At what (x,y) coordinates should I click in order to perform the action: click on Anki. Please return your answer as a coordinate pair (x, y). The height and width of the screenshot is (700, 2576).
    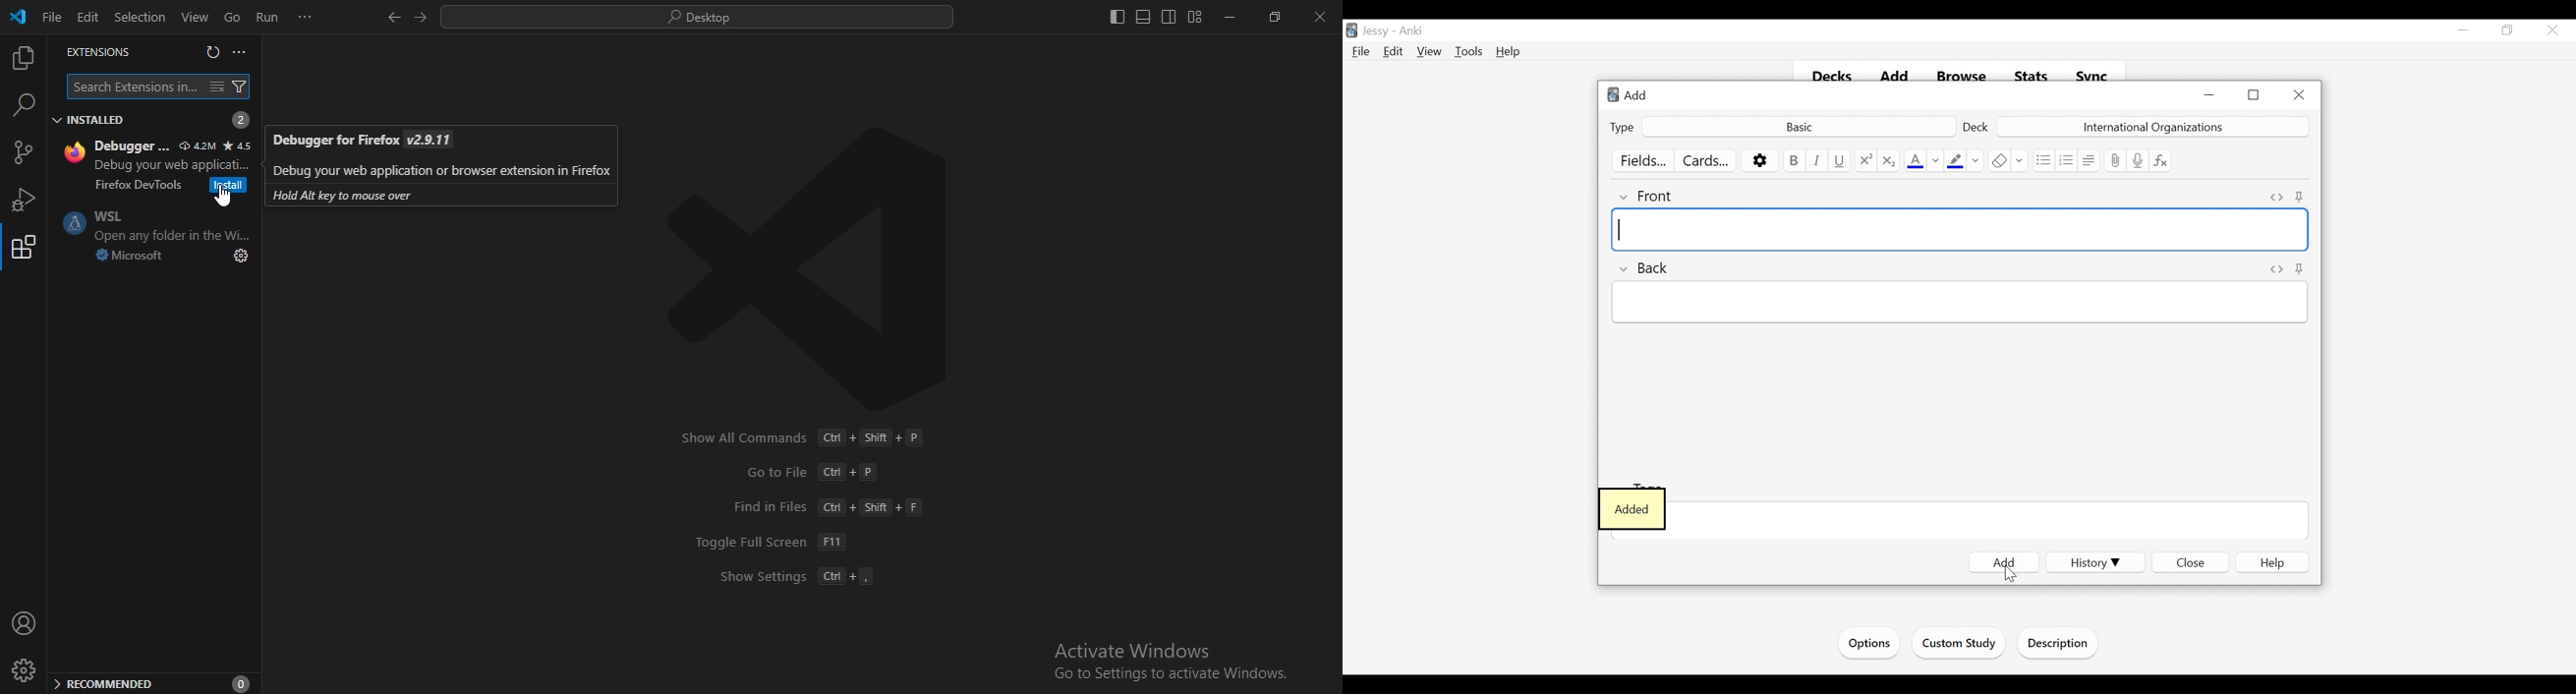
    Looking at the image, I should click on (1413, 30).